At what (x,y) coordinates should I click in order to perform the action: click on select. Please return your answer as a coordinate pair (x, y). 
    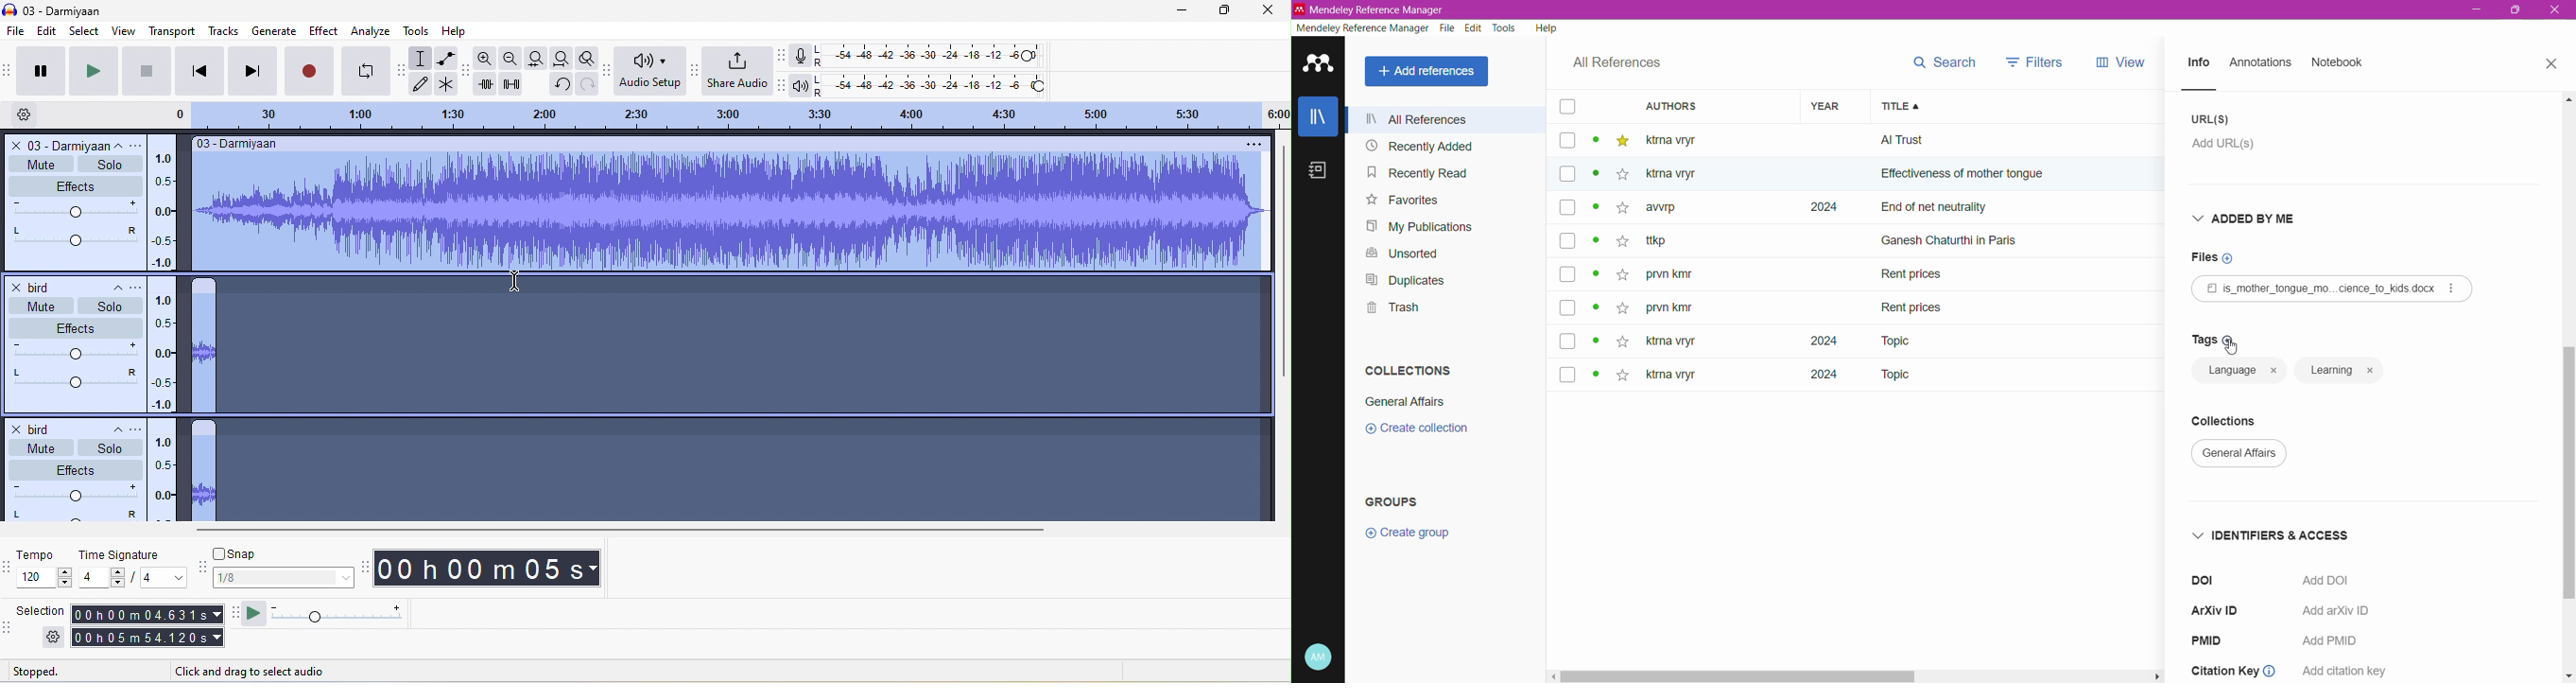
    Looking at the image, I should click on (87, 30).